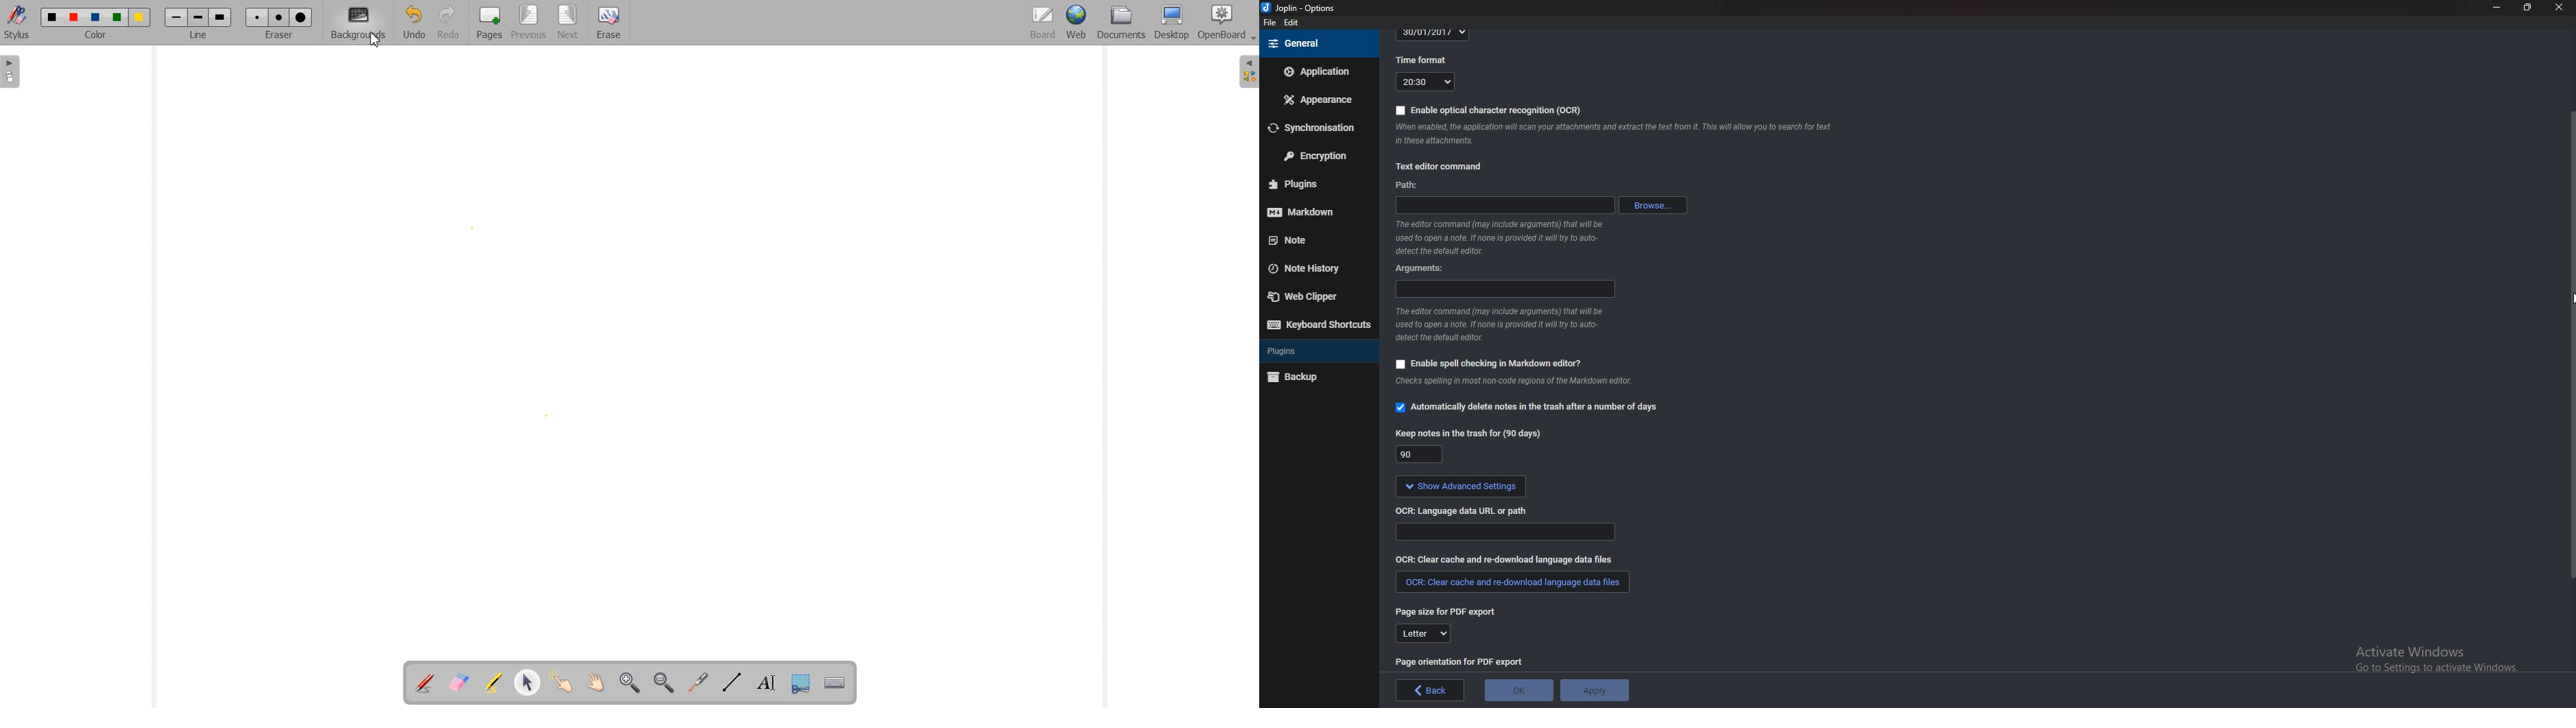 The width and height of the screenshot is (2576, 728). I want to click on ocr Language data url or path, so click(1464, 510).